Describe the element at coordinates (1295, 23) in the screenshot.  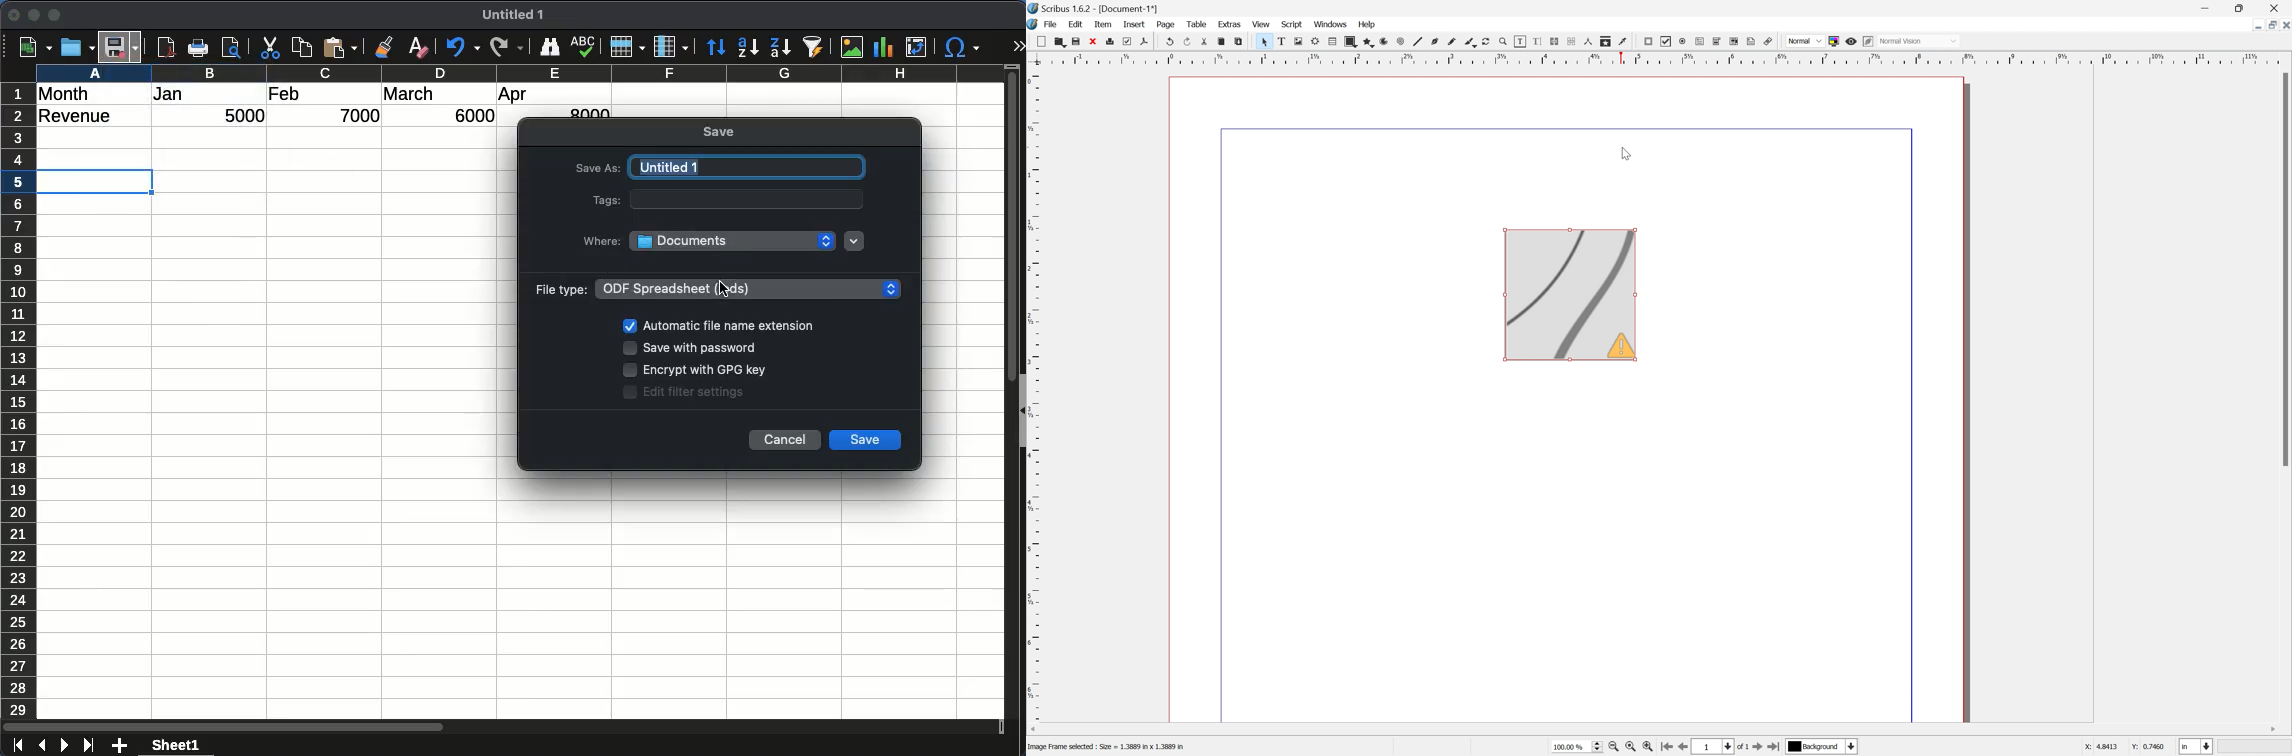
I see `Script` at that location.